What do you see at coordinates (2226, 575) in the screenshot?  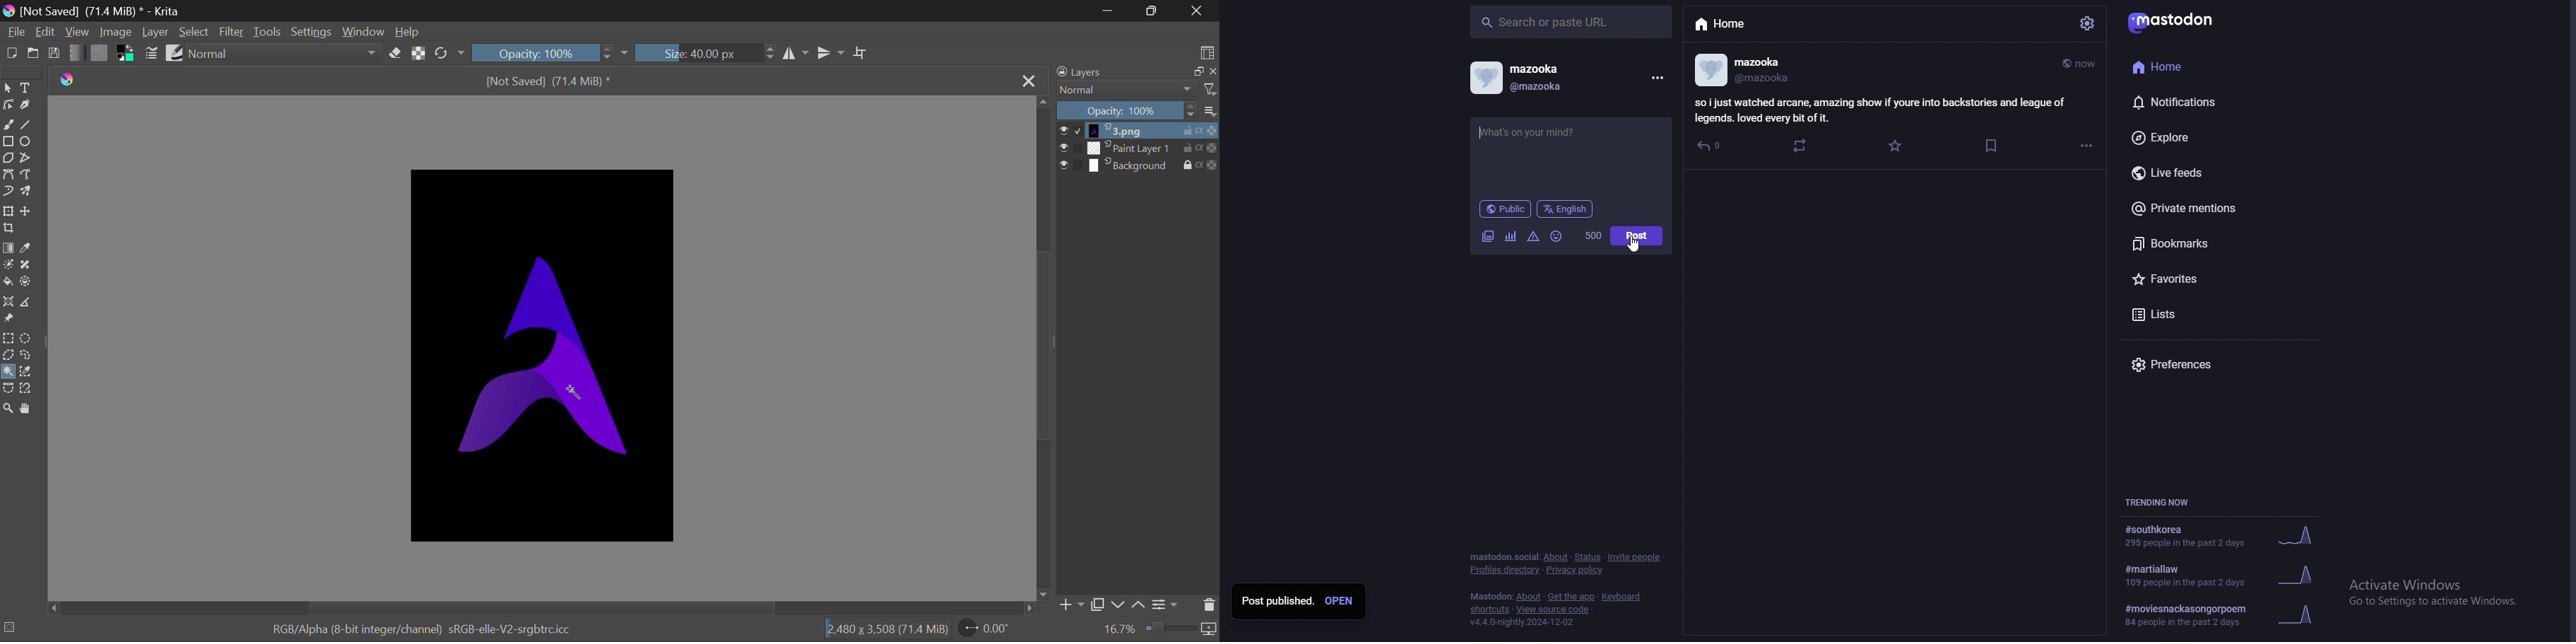 I see `trending` at bounding box center [2226, 575].